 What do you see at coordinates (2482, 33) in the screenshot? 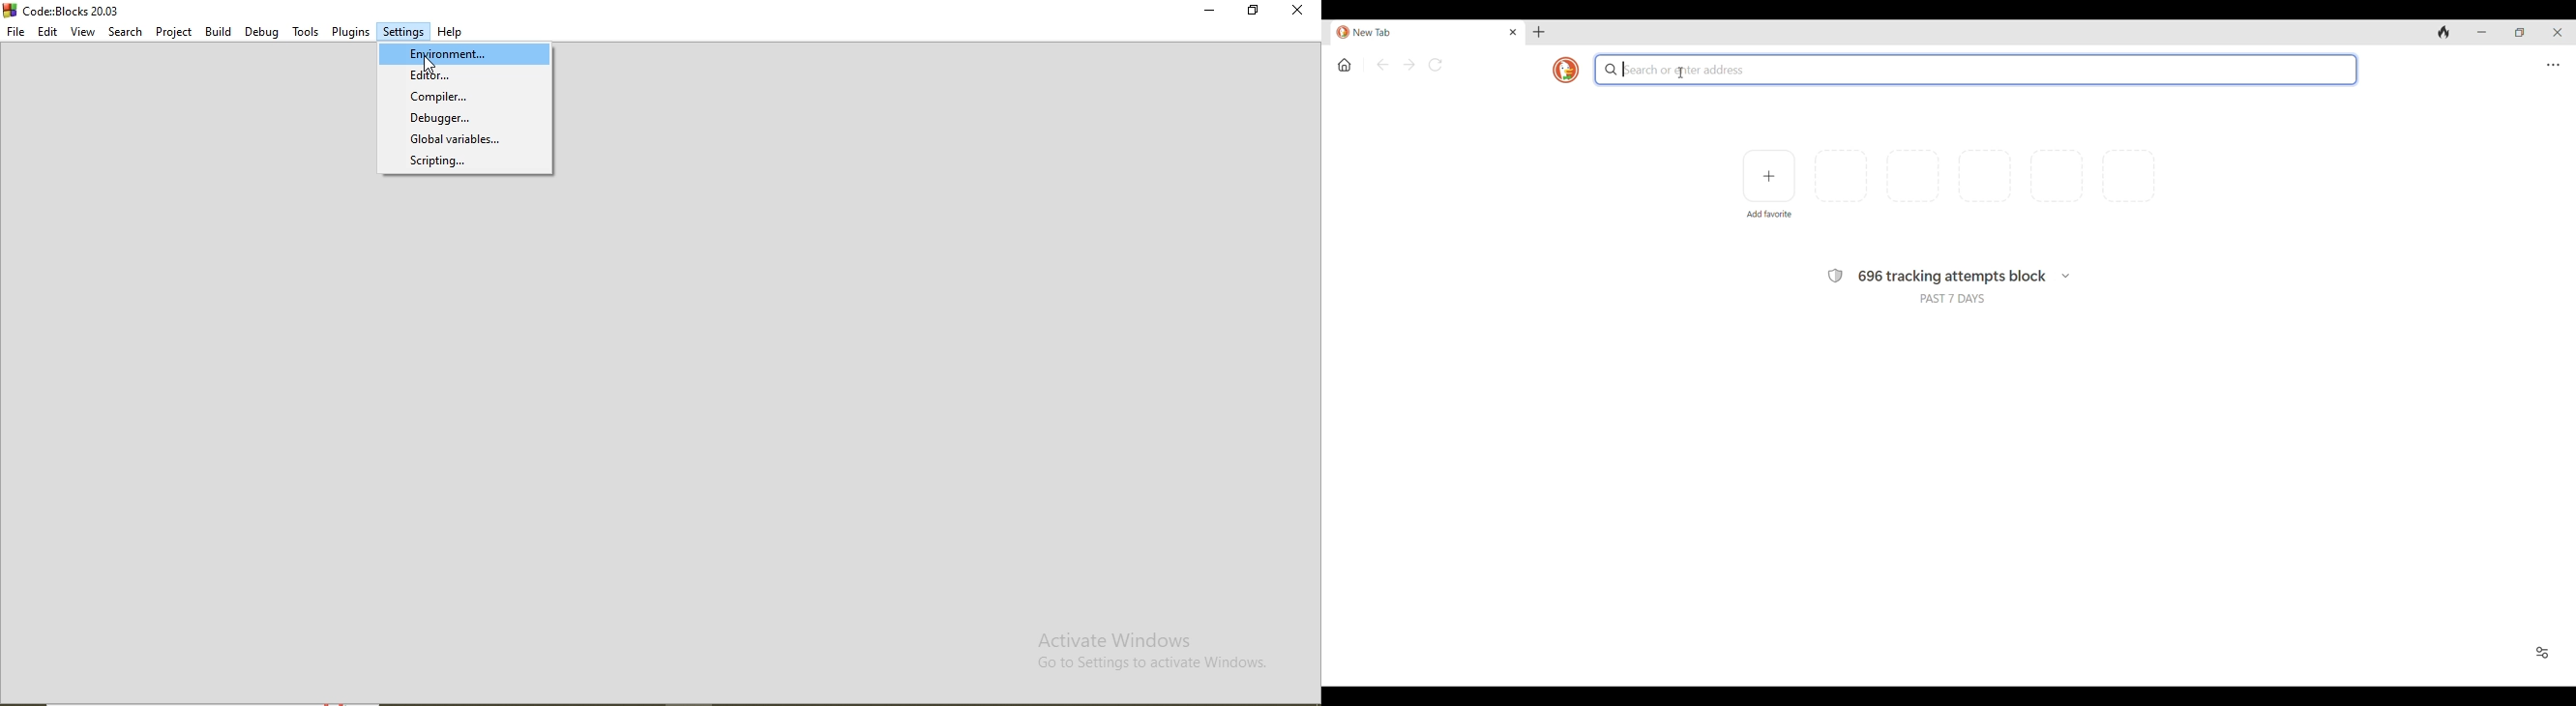
I see `Minimize` at bounding box center [2482, 33].